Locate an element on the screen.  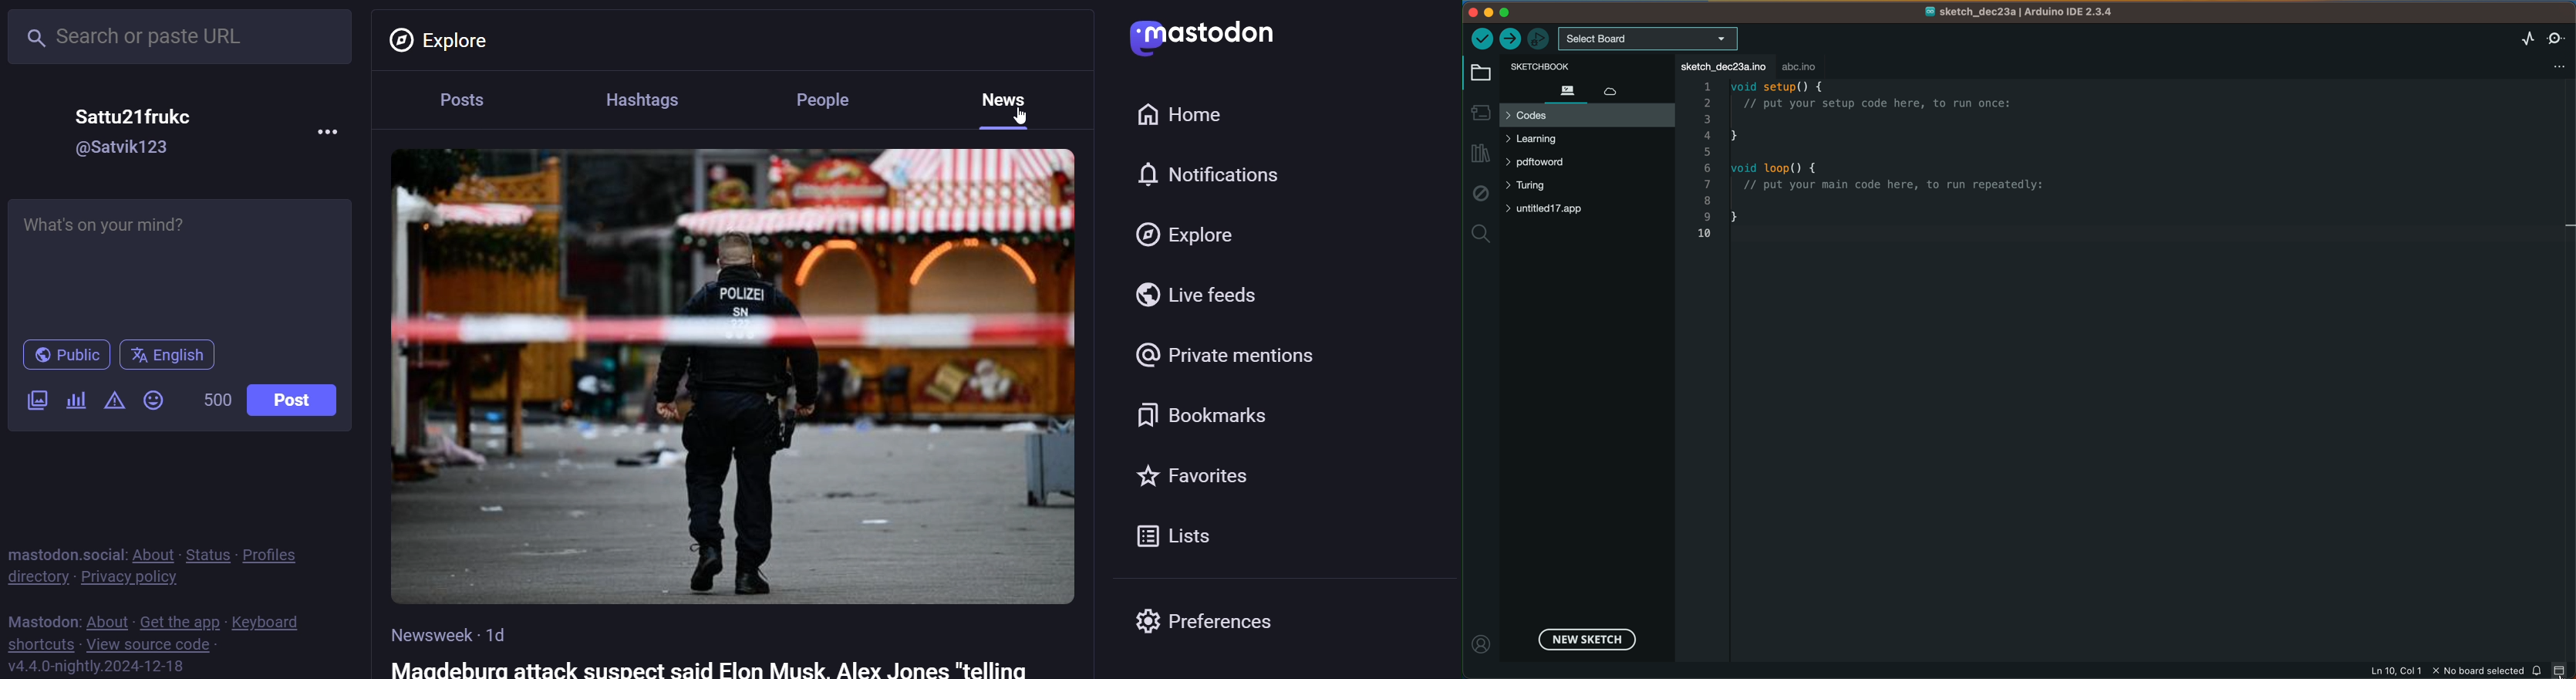
debugger is located at coordinates (1536, 38).